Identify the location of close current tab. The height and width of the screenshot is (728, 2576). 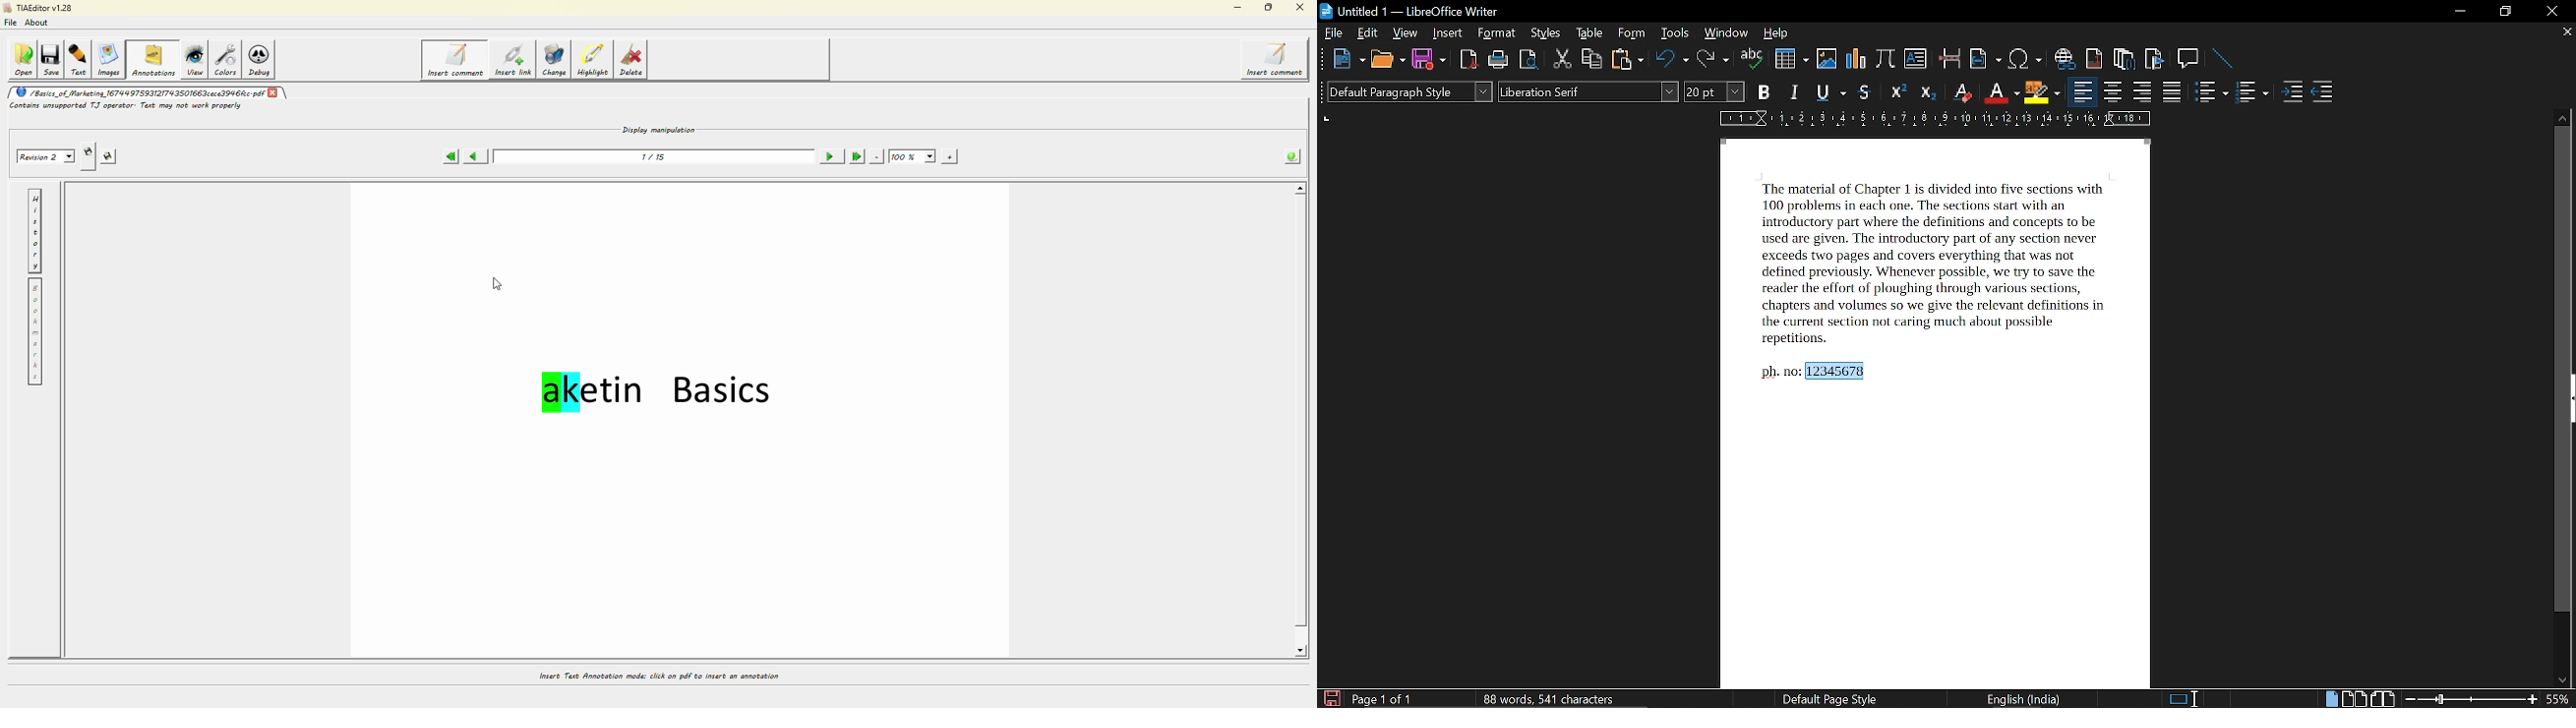
(2566, 32).